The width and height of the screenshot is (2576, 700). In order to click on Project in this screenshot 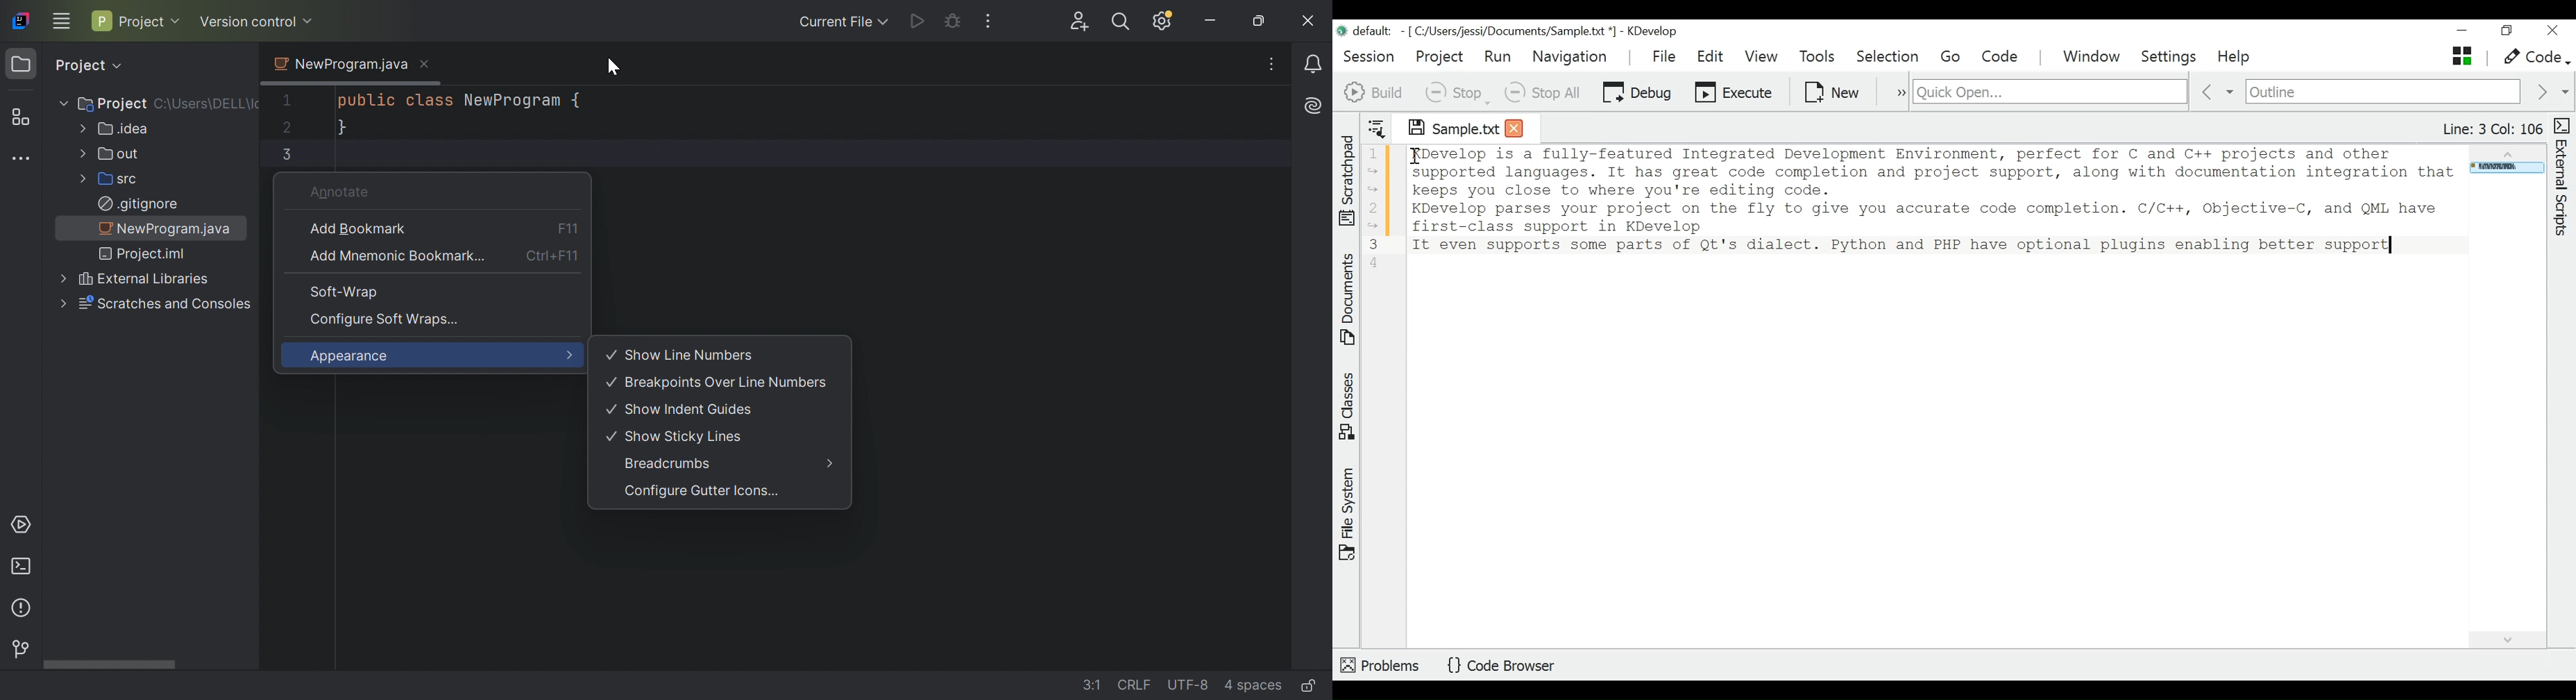, I will do `click(78, 65)`.